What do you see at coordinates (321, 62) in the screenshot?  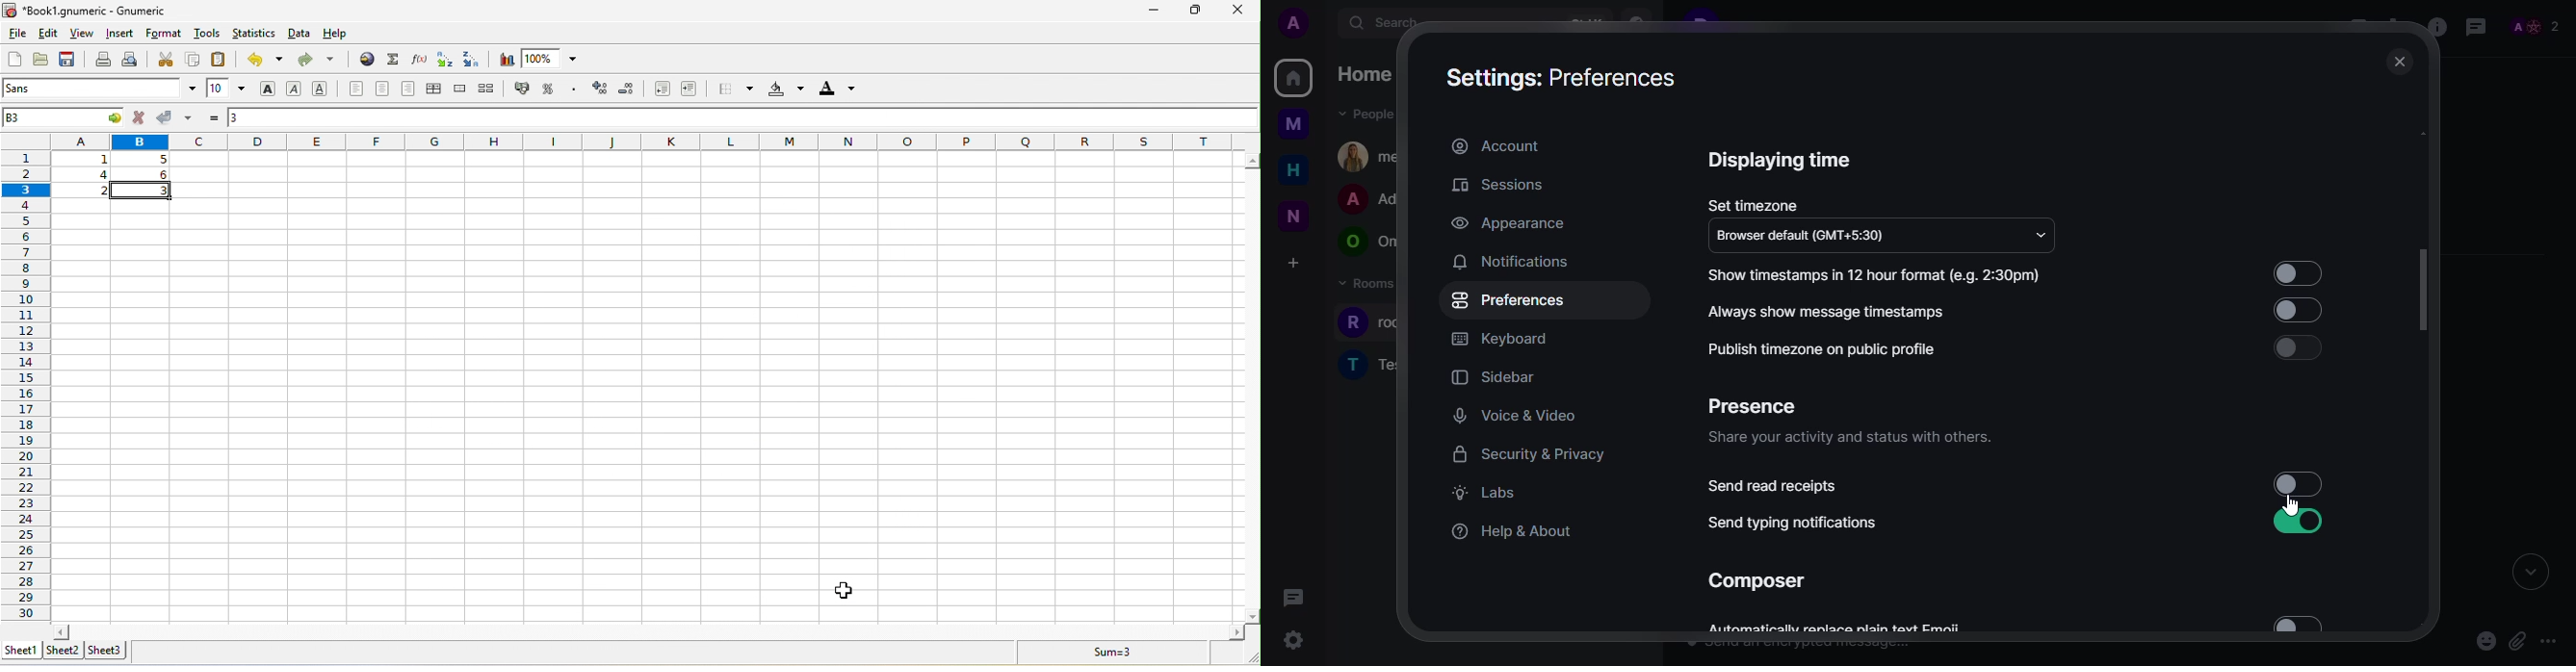 I see `redo` at bounding box center [321, 62].